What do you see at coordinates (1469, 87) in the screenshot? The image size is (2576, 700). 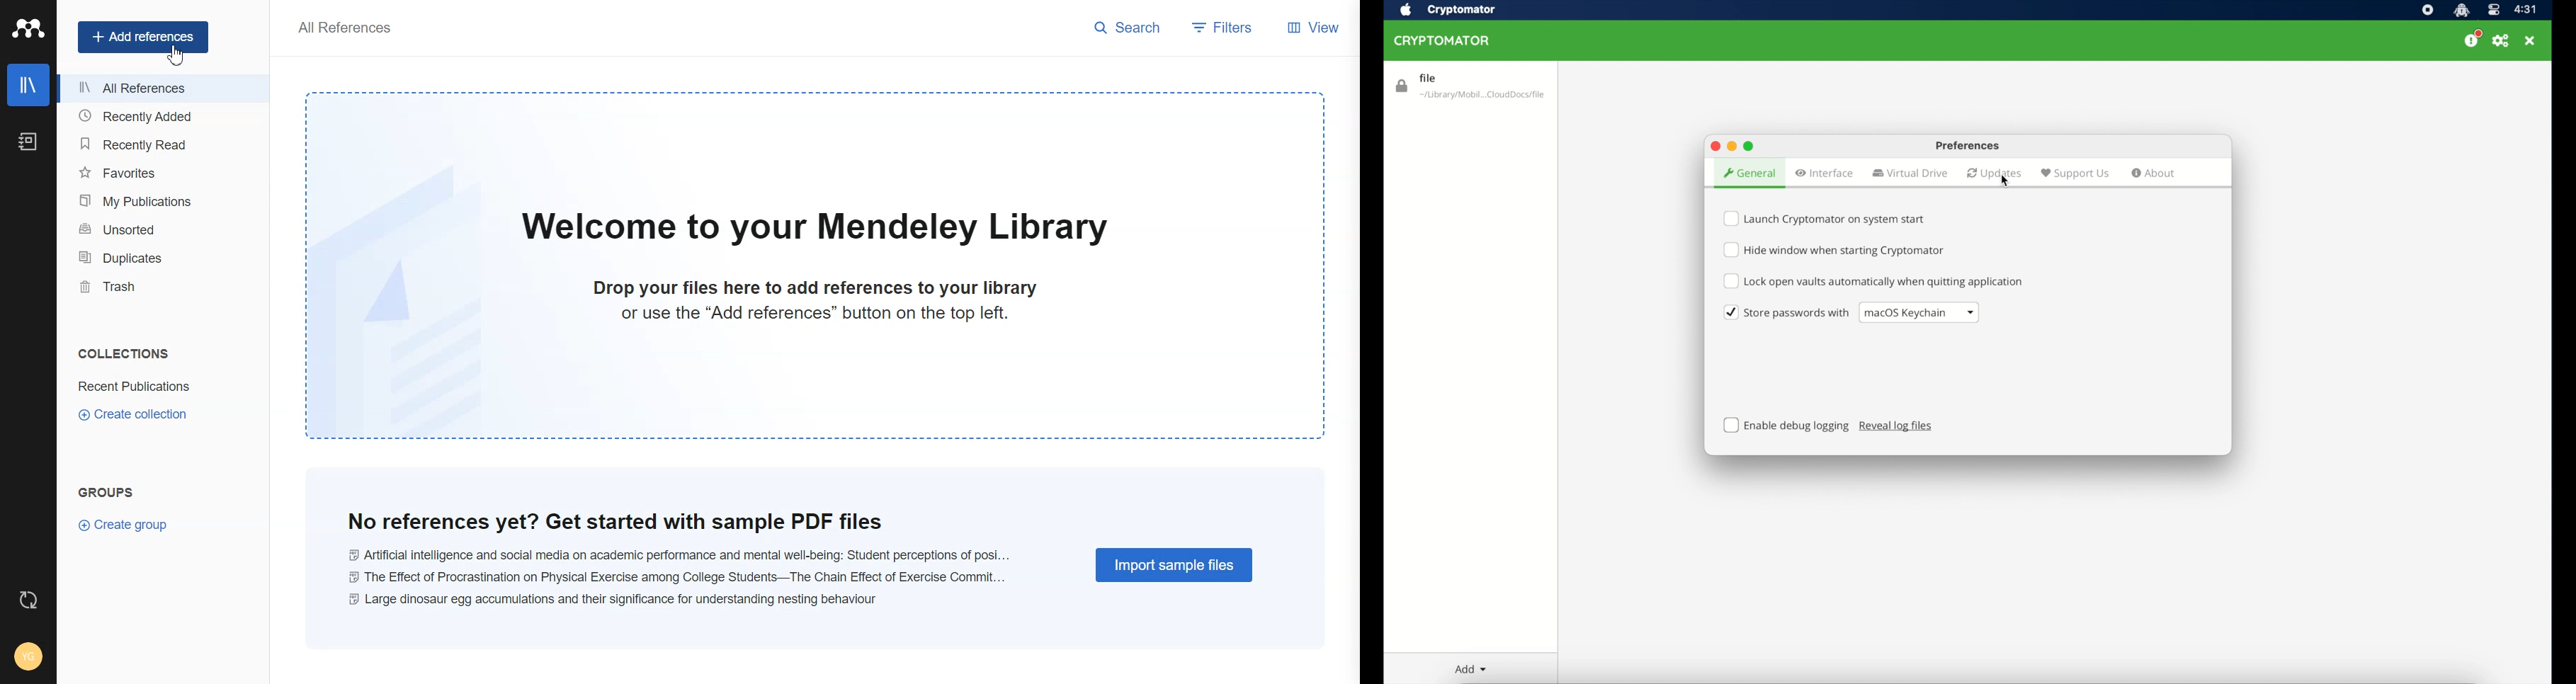 I see `file` at bounding box center [1469, 87].